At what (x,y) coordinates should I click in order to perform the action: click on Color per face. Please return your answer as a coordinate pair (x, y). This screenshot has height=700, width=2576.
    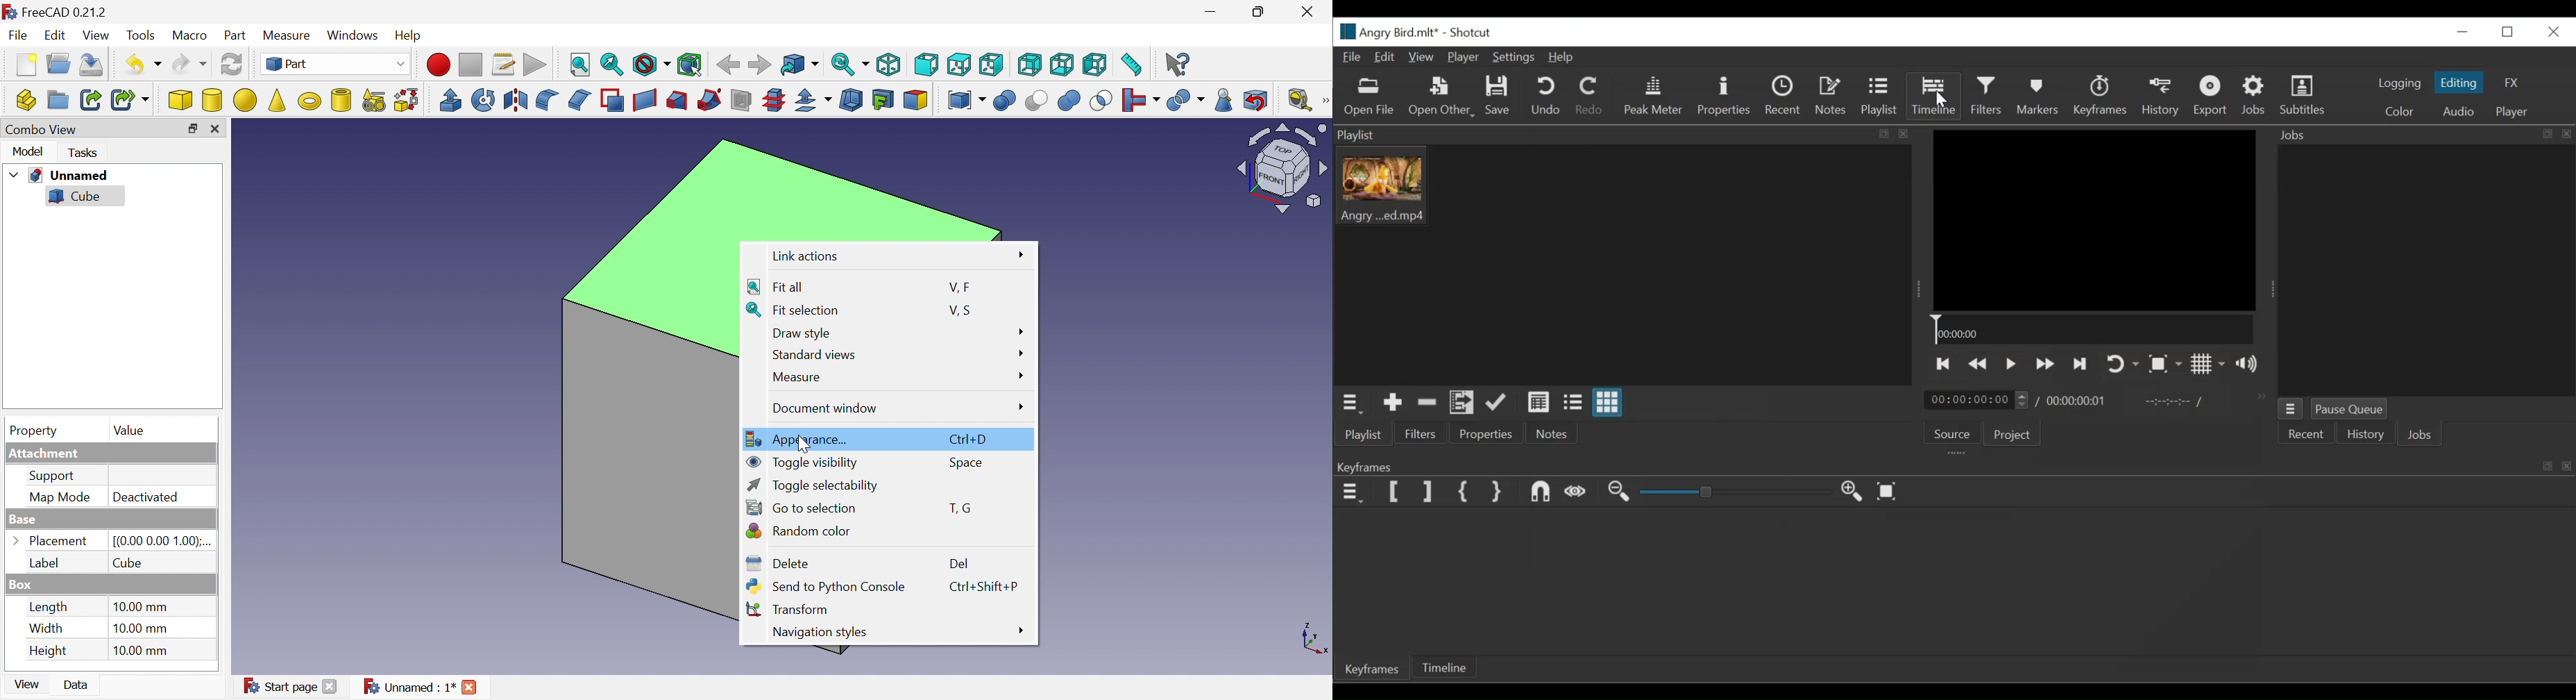
    Looking at the image, I should click on (918, 101).